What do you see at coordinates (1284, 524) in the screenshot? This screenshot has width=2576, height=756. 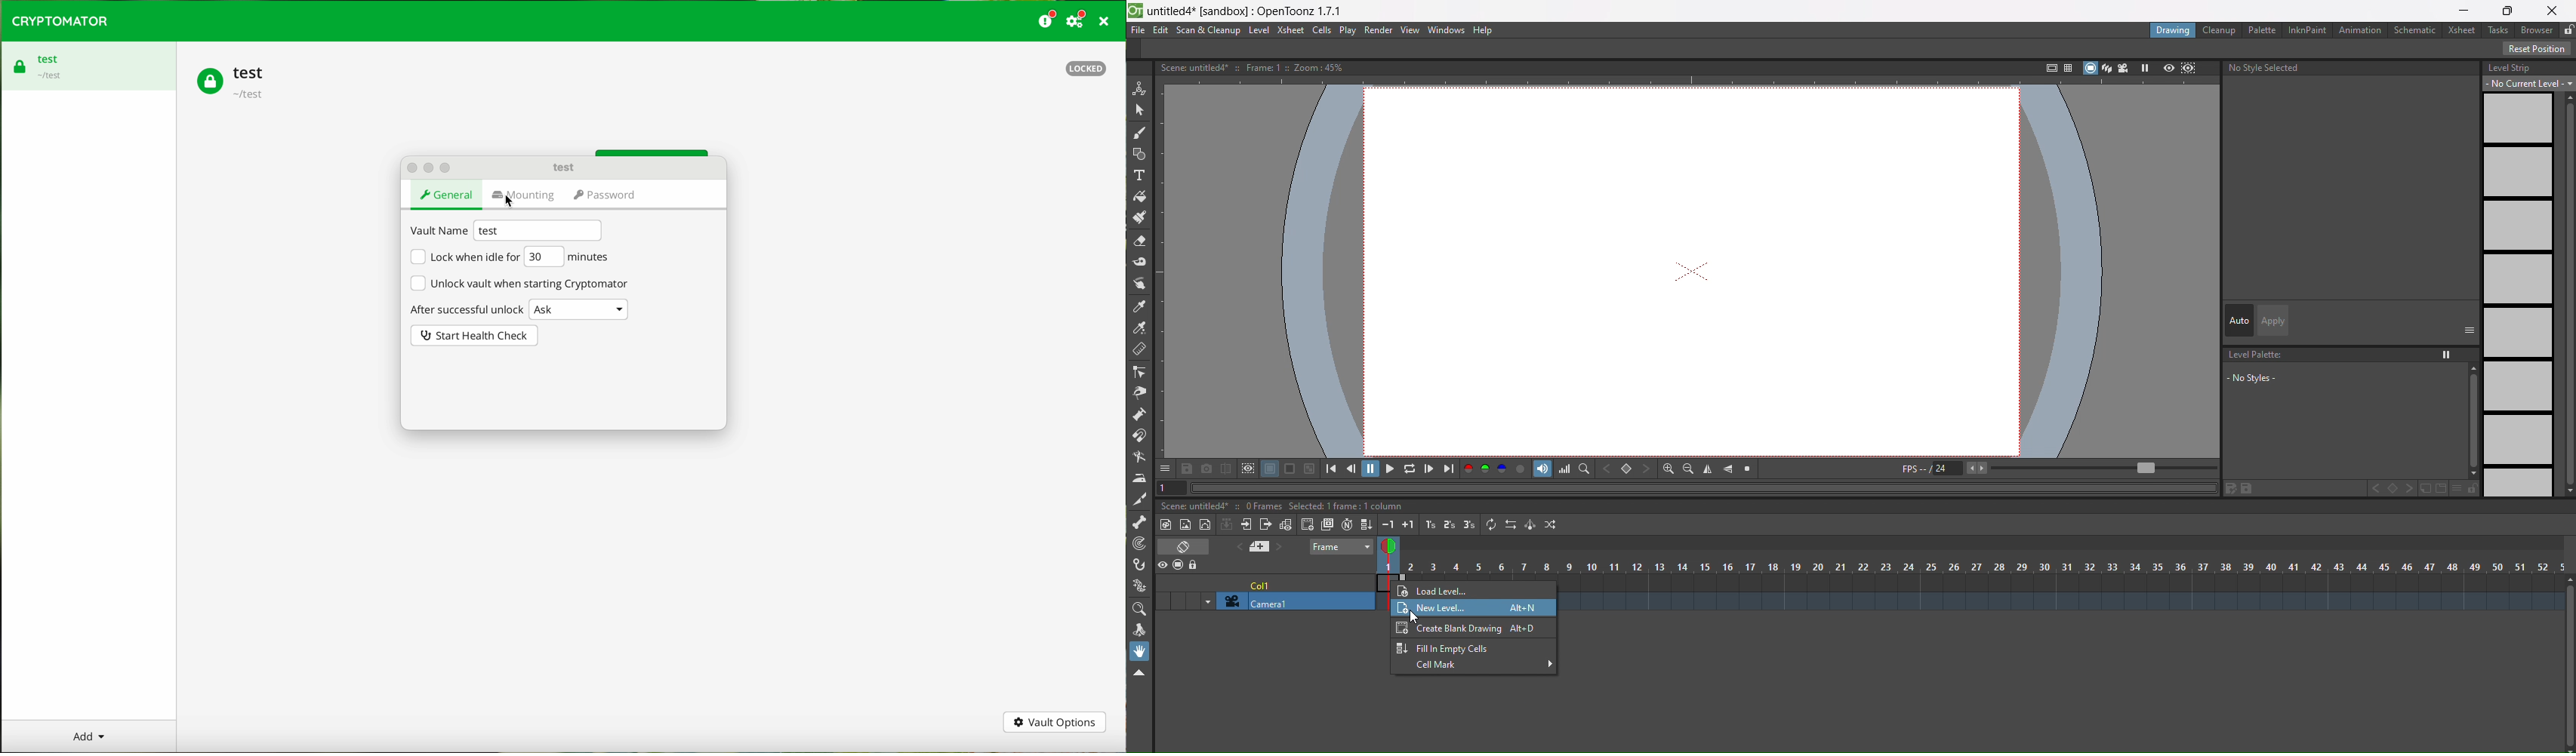 I see `toggle edit in place` at bounding box center [1284, 524].